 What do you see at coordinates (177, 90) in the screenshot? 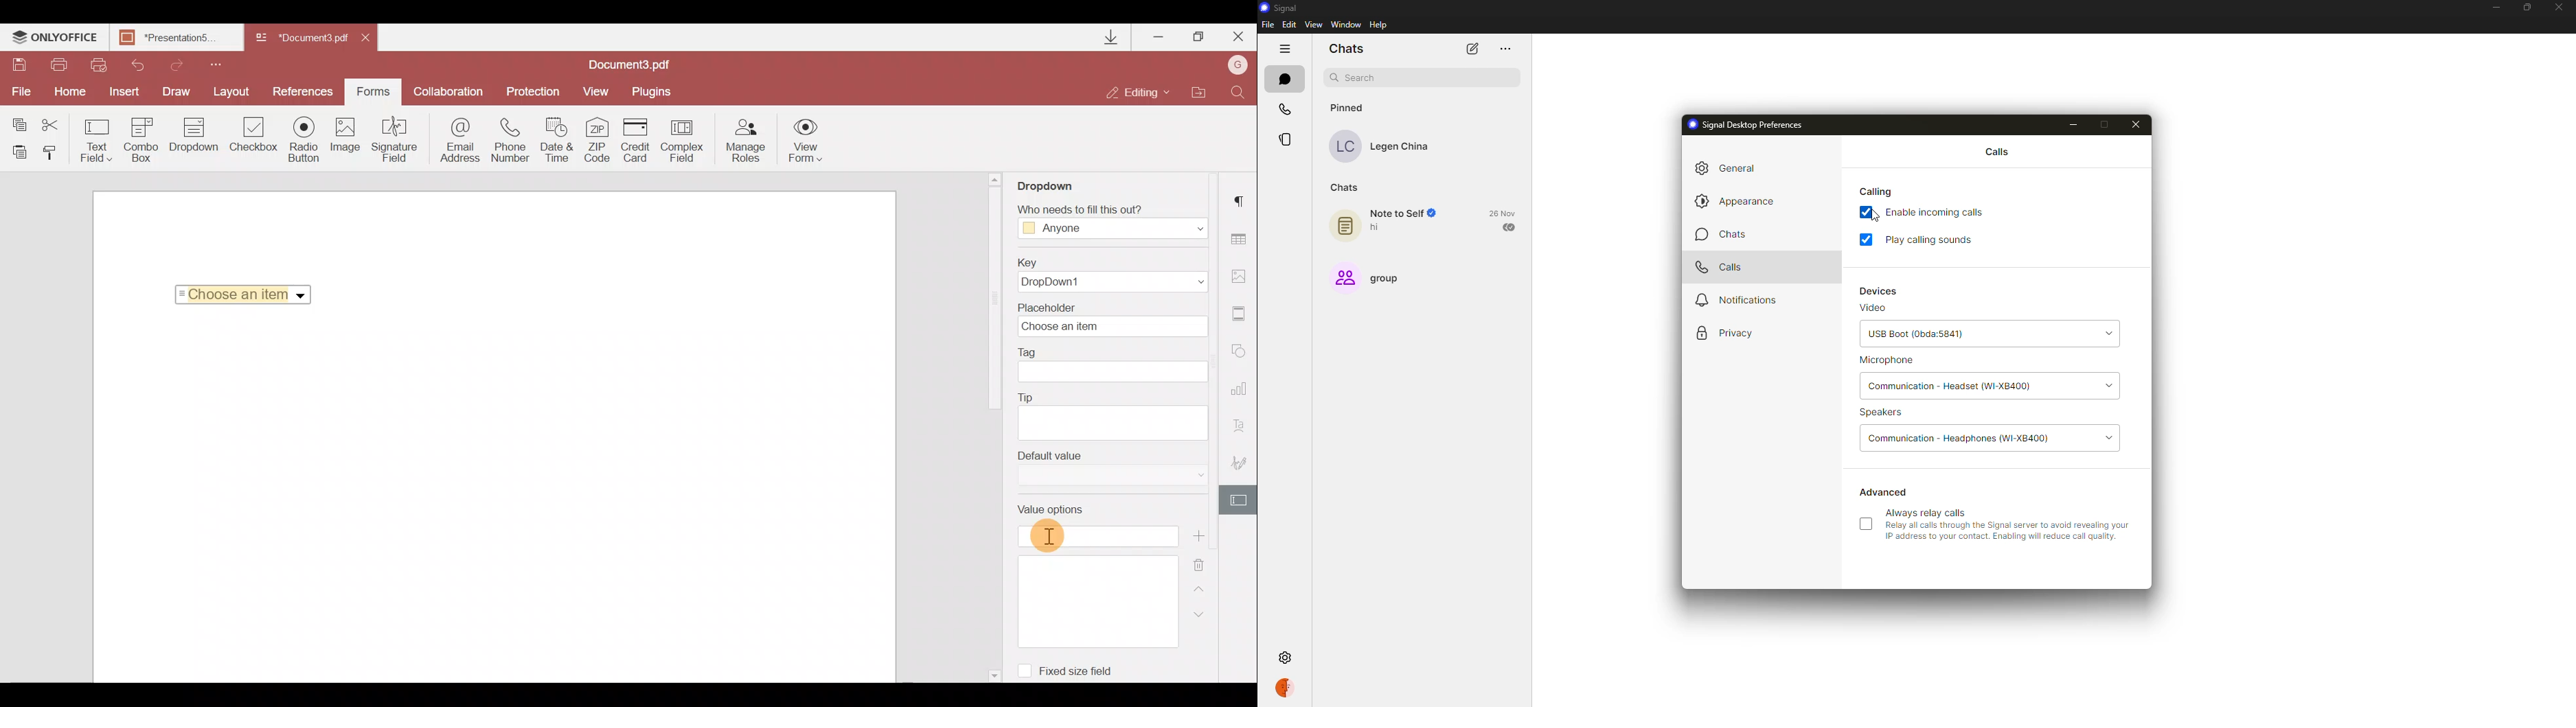
I see `Draw` at bounding box center [177, 90].